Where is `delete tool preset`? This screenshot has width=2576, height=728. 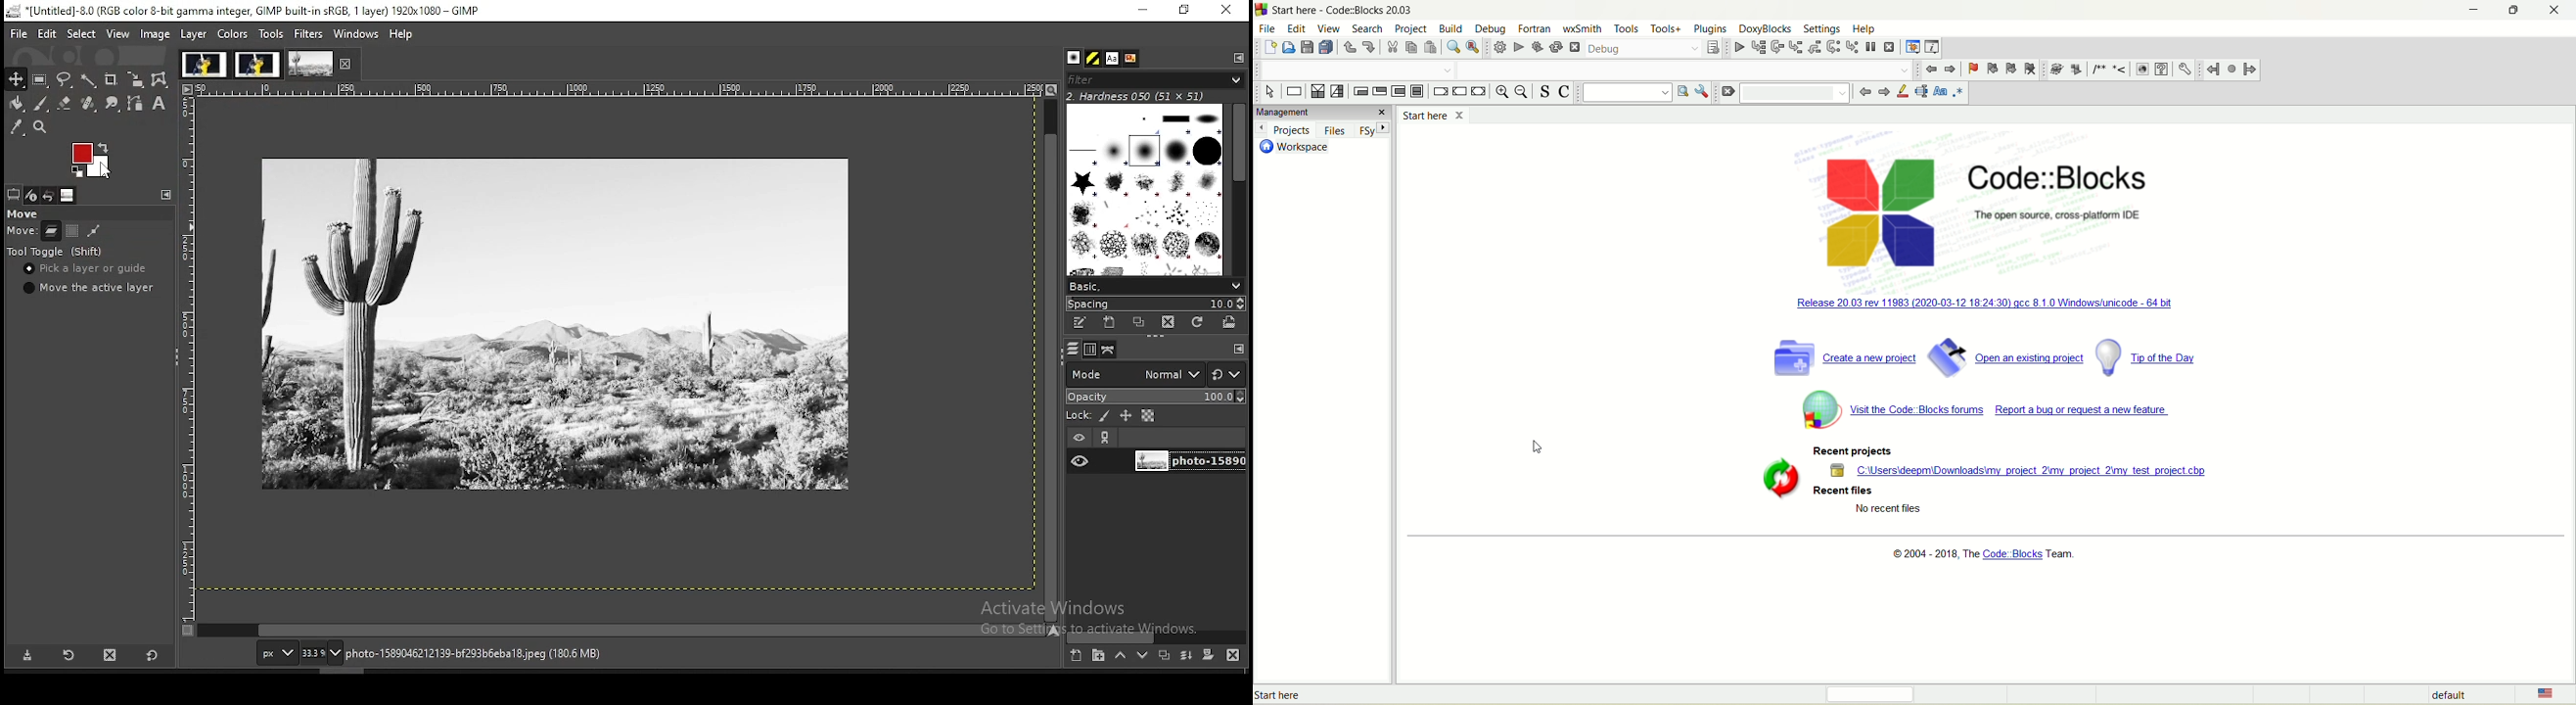
delete tool preset is located at coordinates (110, 655).